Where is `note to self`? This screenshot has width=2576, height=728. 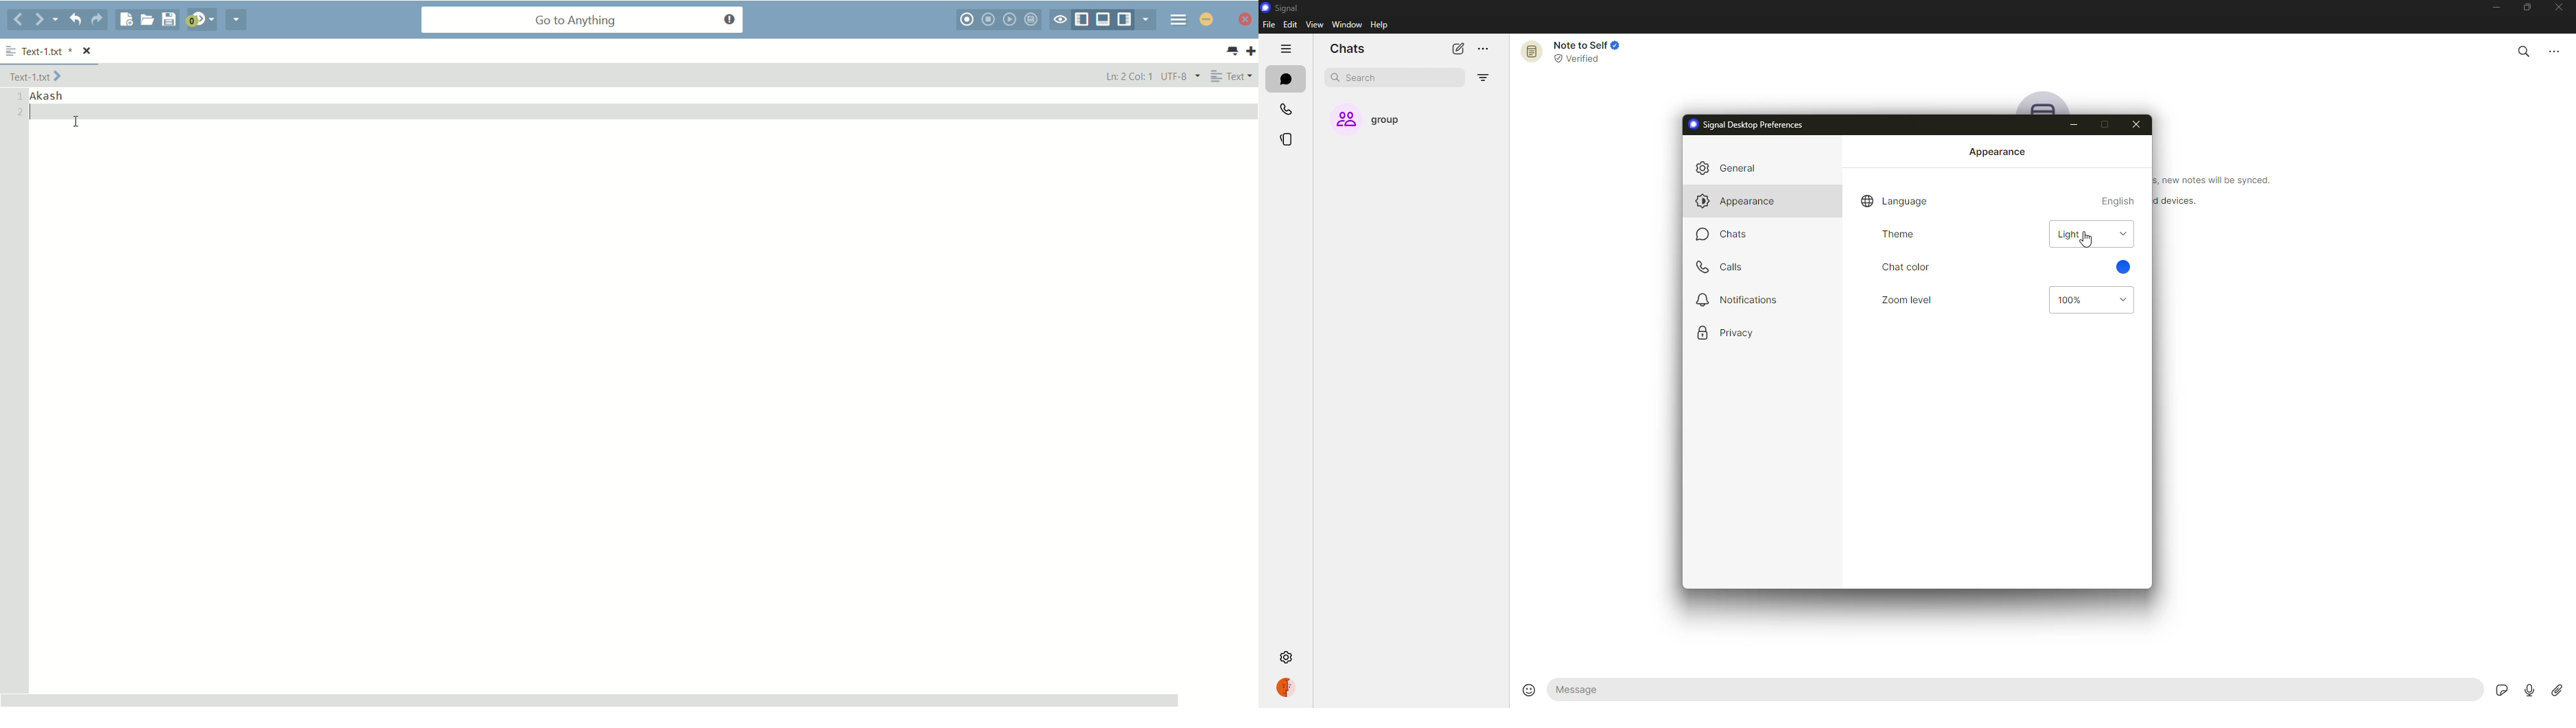 note to self is located at coordinates (1577, 51).